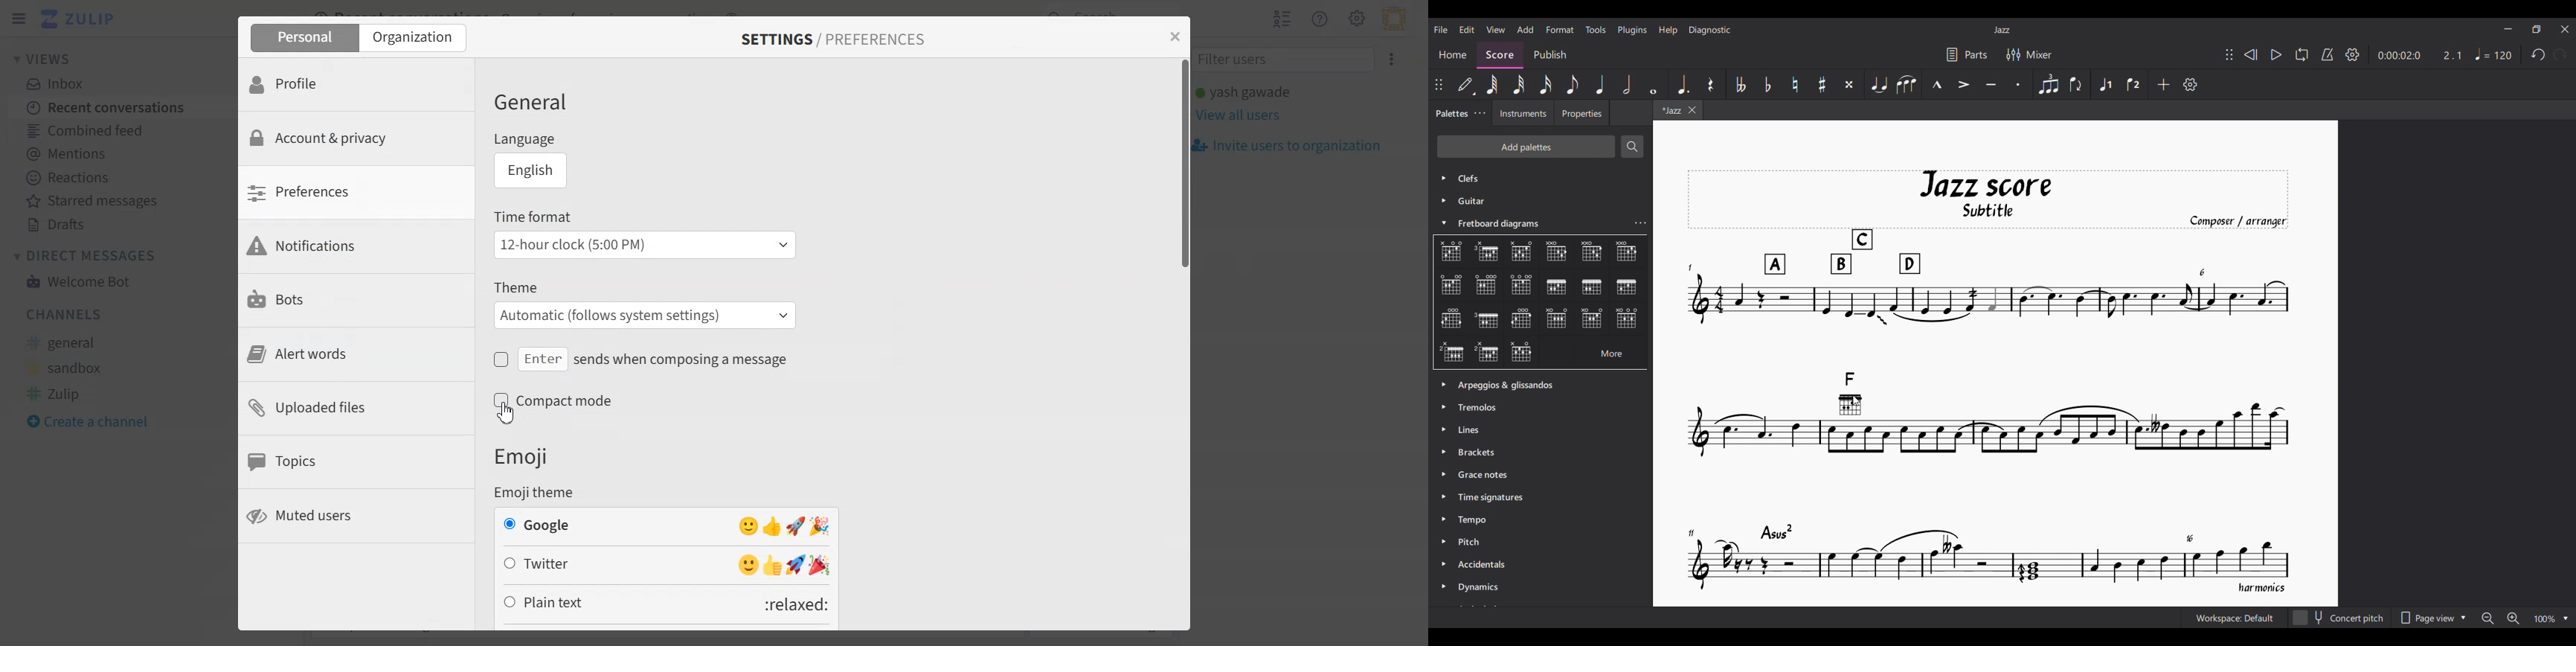  I want to click on Chart5, so click(1627, 252).